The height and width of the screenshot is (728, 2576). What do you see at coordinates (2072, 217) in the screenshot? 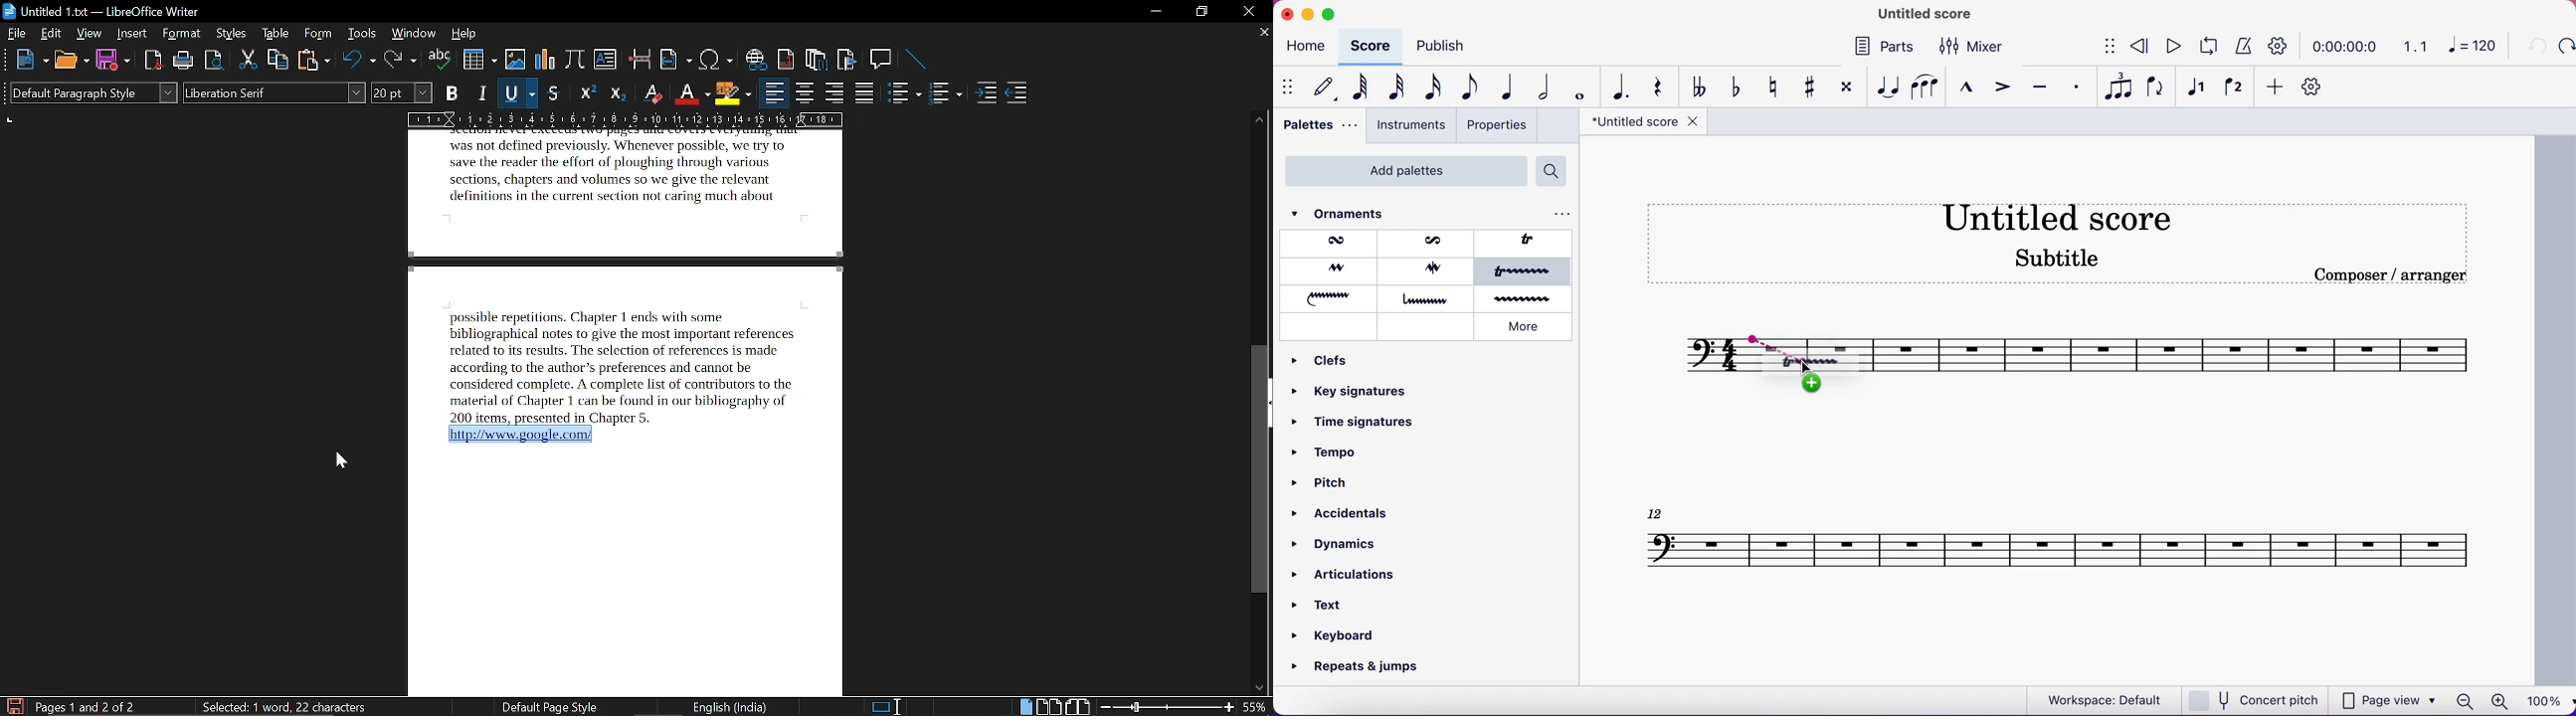
I see `score title` at bounding box center [2072, 217].